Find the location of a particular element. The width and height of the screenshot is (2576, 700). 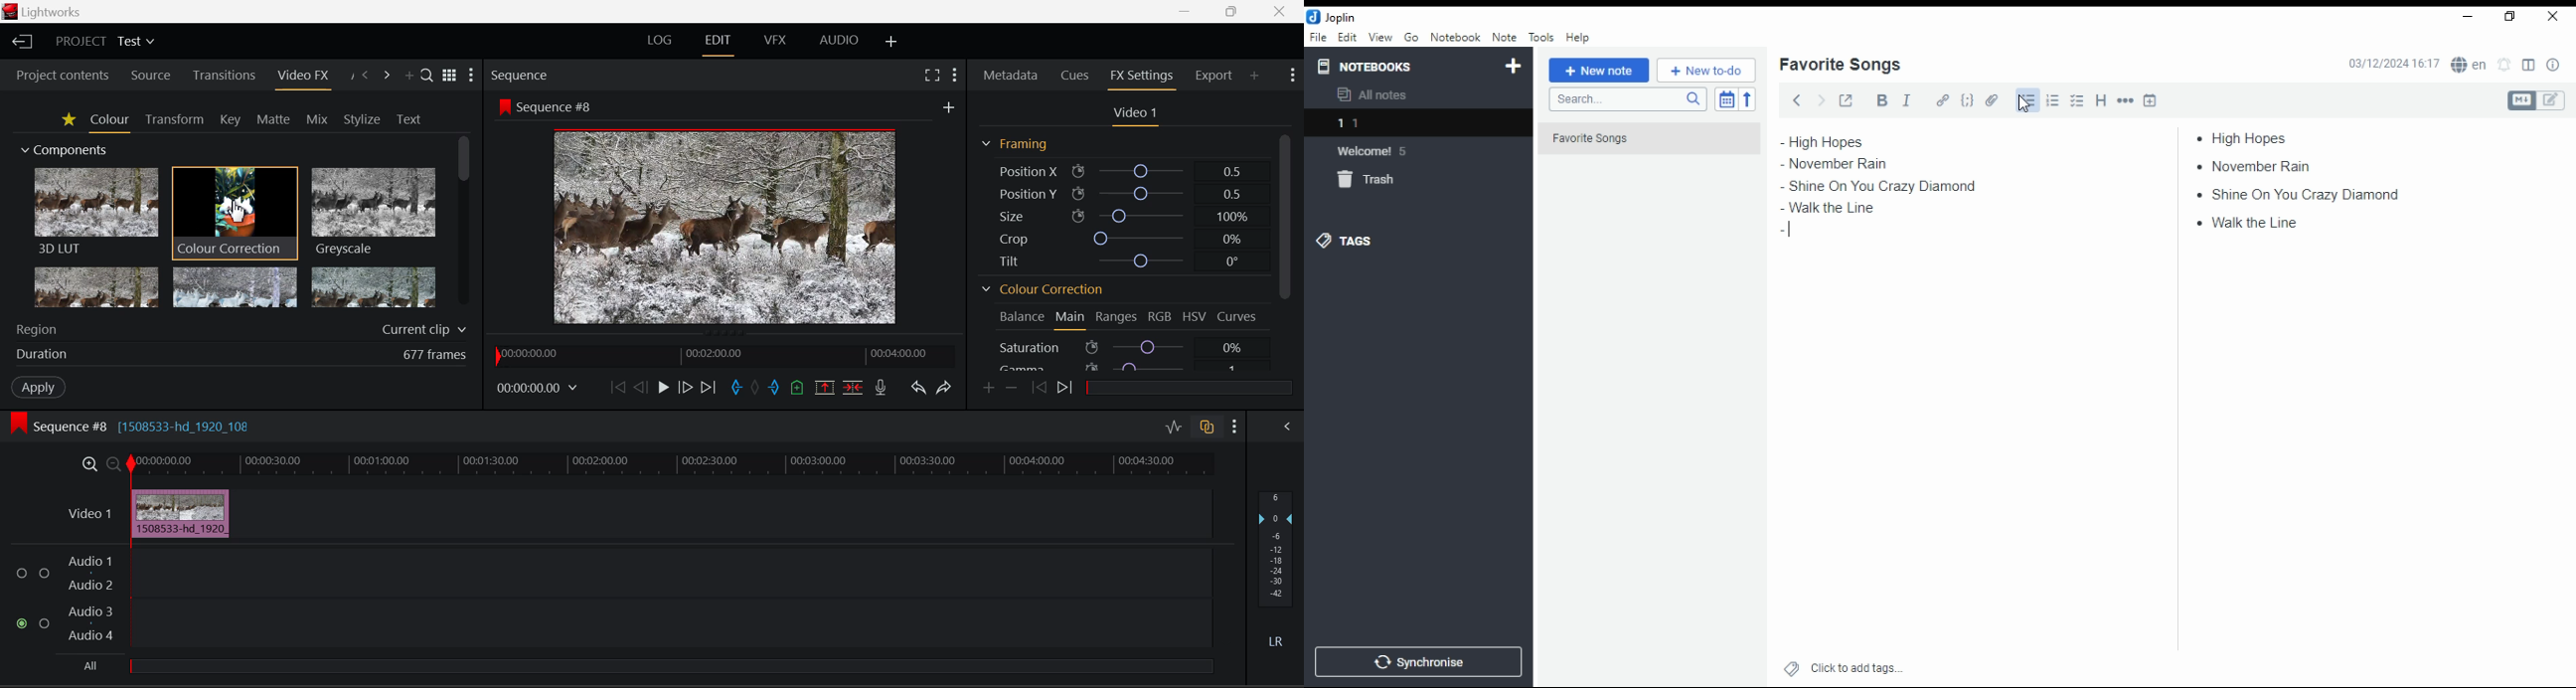

reverse sort order is located at coordinates (1747, 99).